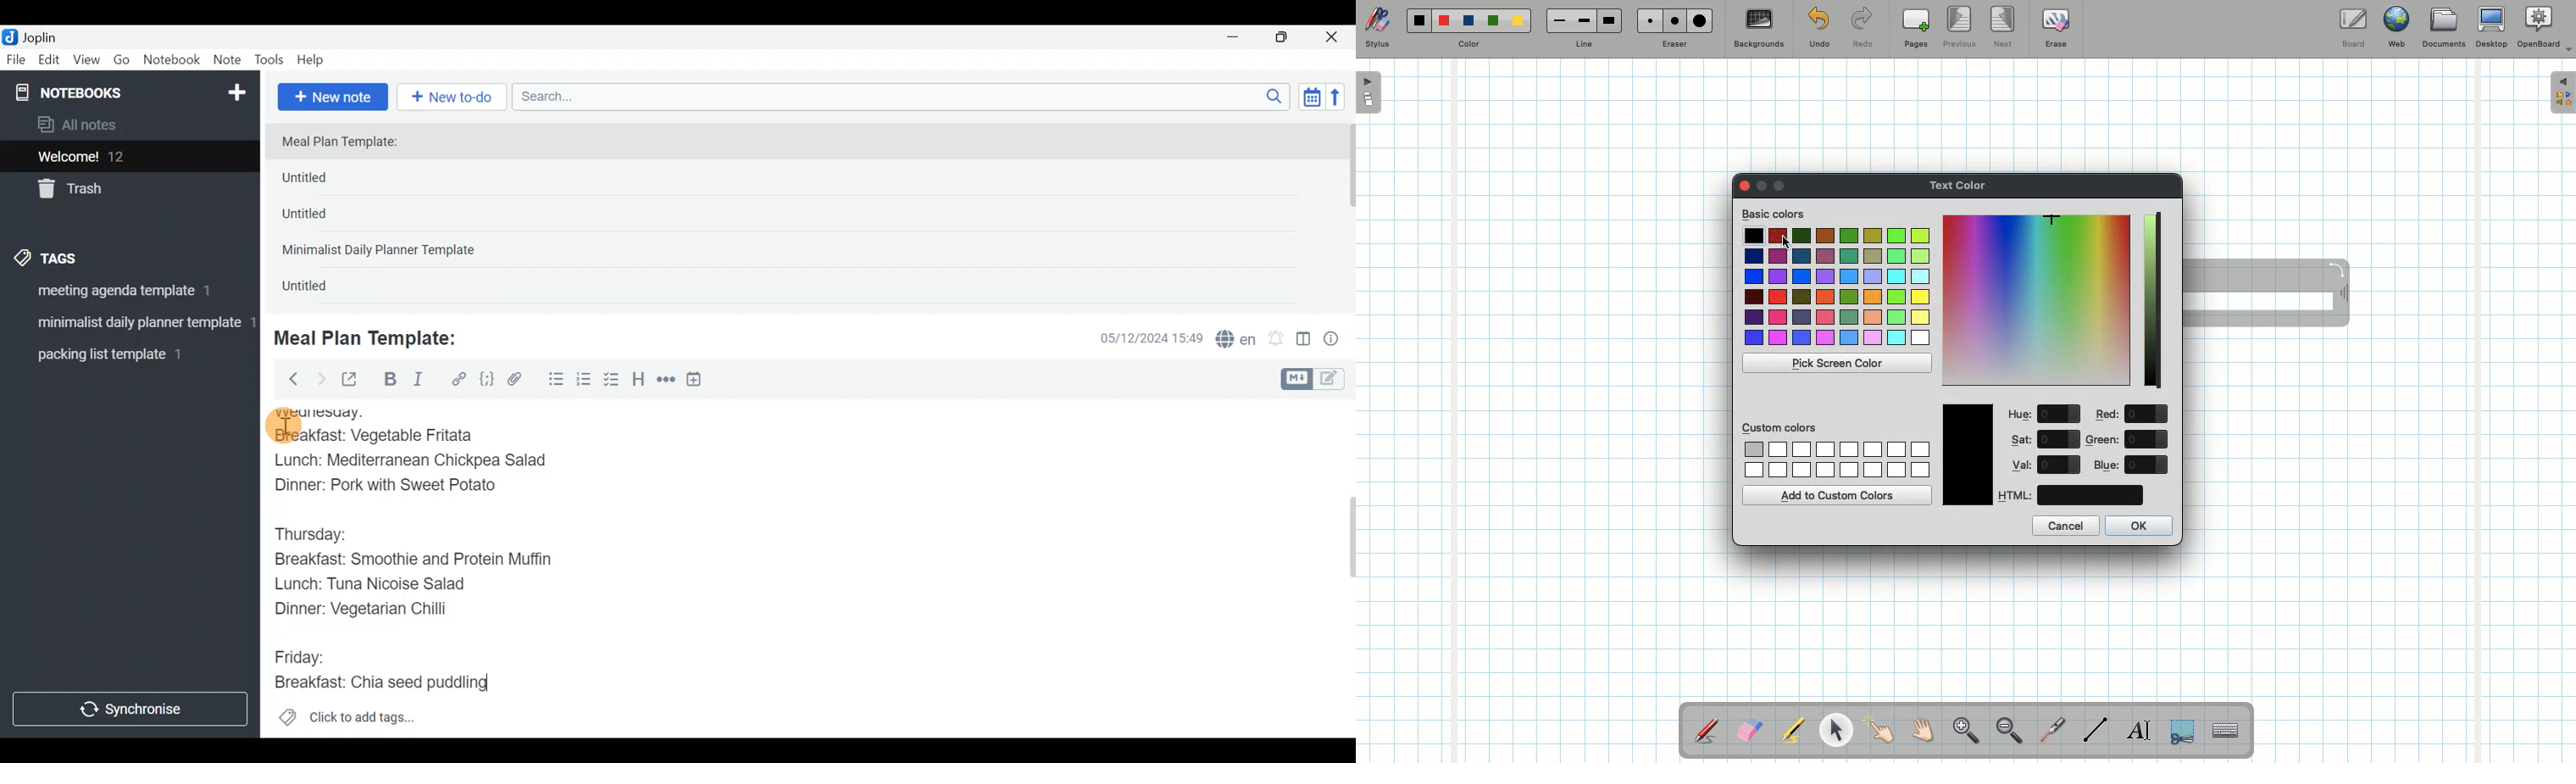 This screenshot has height=784, width=2576. What do you see at coordinates (519, 381) in the screenshot?
I see `Attach file` at bounding box center [519, 381].